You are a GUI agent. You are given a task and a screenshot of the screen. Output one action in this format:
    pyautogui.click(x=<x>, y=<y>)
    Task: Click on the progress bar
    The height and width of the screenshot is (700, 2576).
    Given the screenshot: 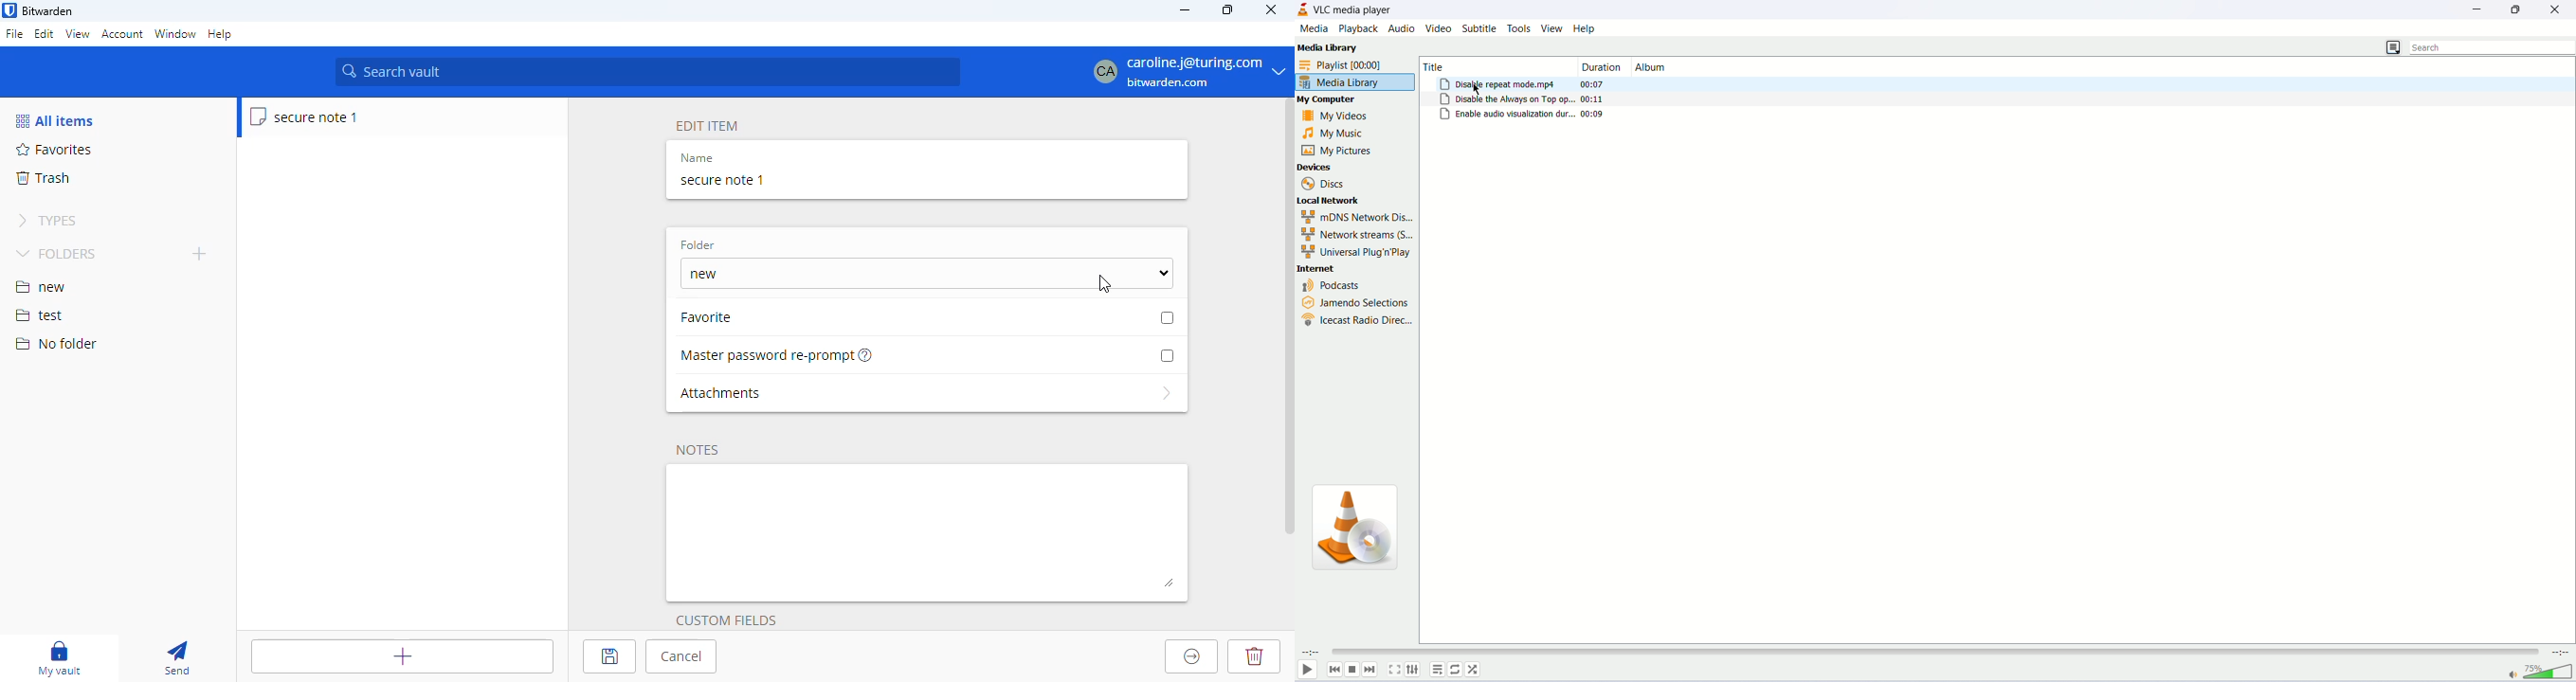 What is the action you would take?
    pyautogui.click(x=1933, y=653)
    